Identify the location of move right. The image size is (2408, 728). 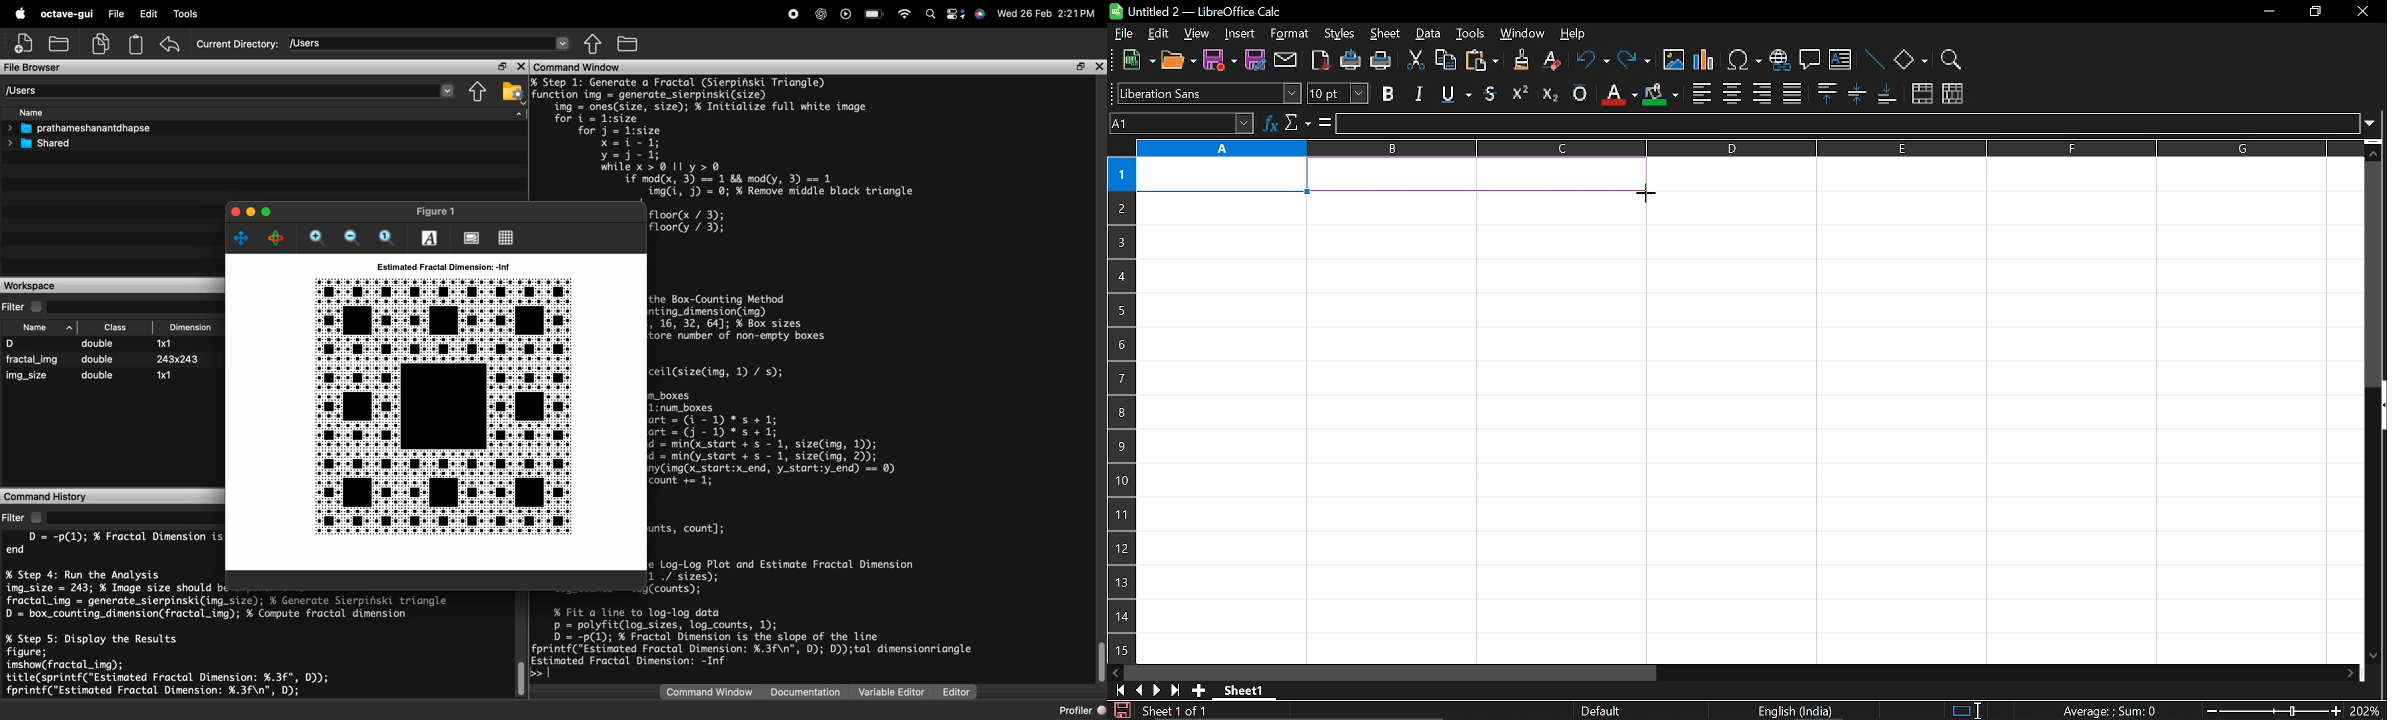
(2352, 672).